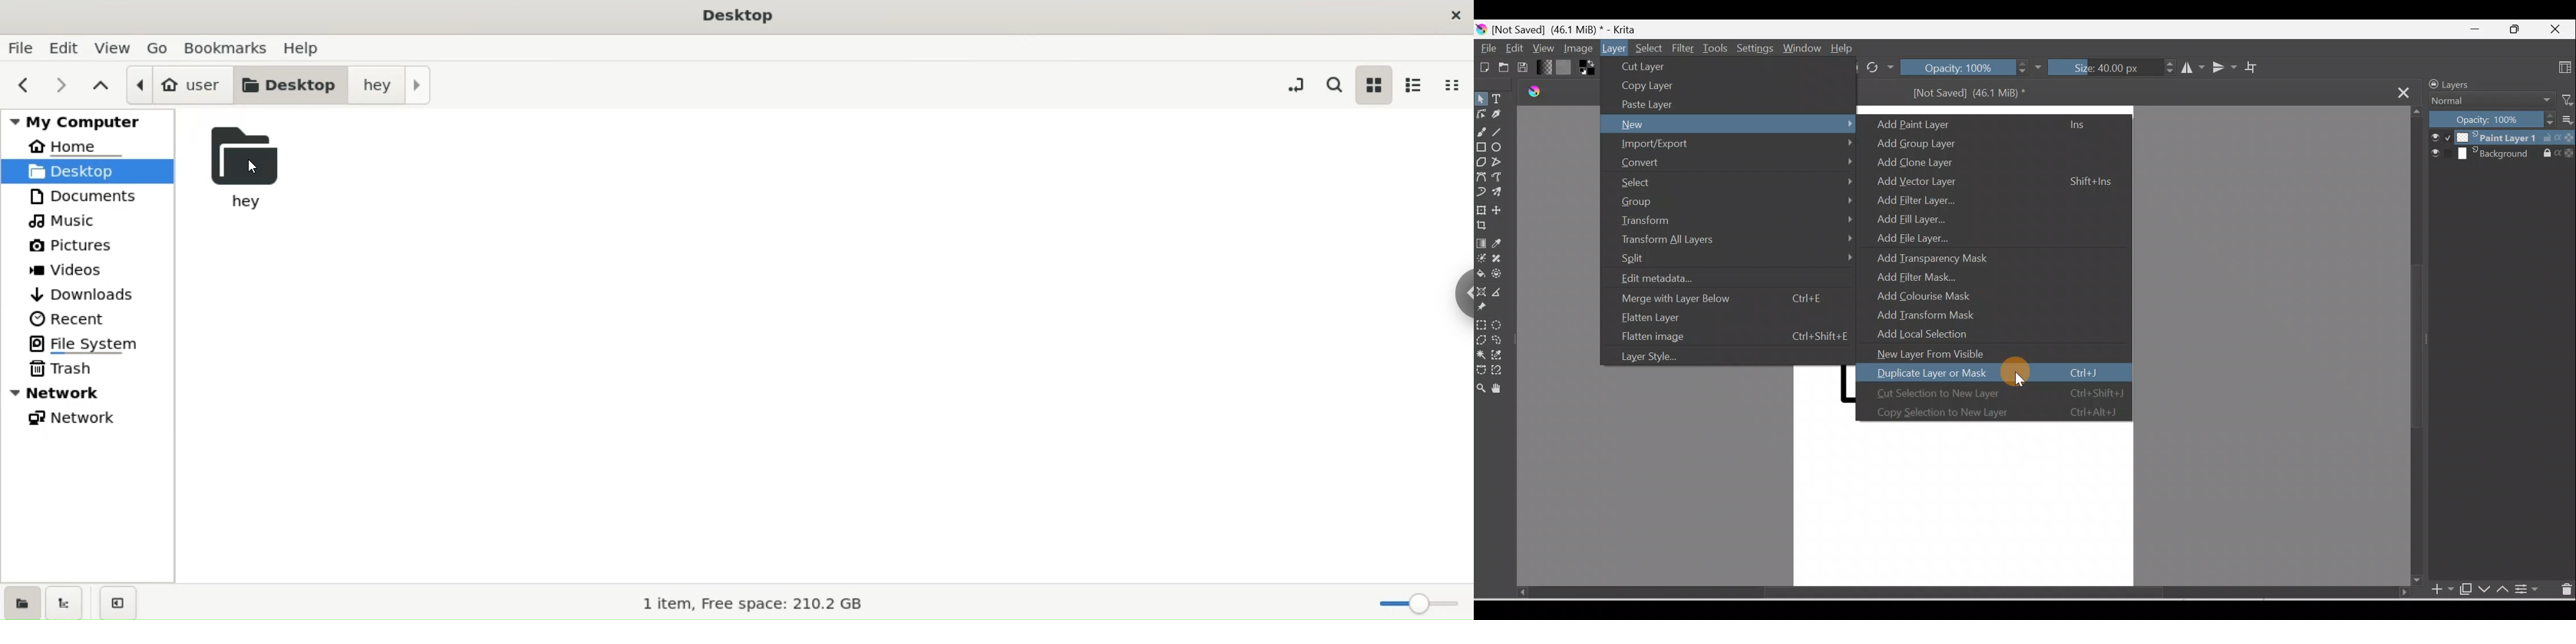  What do you see at coordinates (1502, 211) in the screenshot?
I see `Move a layer` at bounding box center [1502, 211].